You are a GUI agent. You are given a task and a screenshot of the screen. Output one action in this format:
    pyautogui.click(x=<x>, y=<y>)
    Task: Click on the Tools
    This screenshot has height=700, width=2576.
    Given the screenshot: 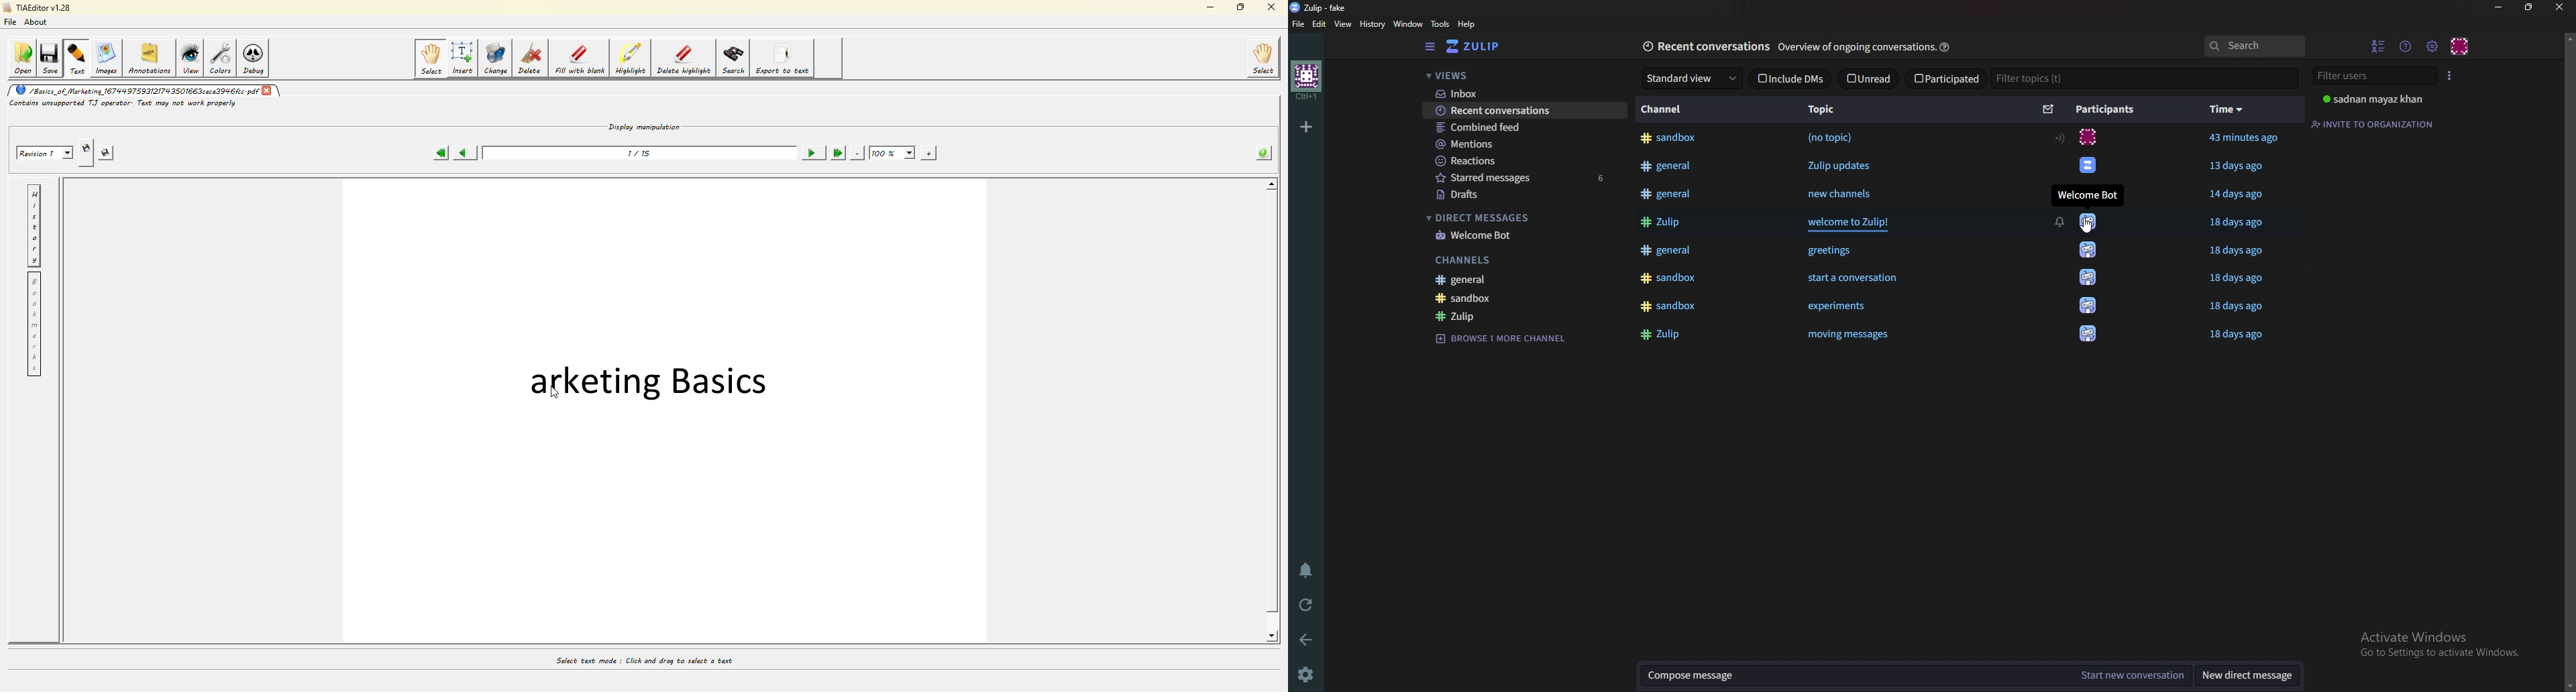 What is the action you would take?
    pyautogui.click(x=1440, y=24)
    